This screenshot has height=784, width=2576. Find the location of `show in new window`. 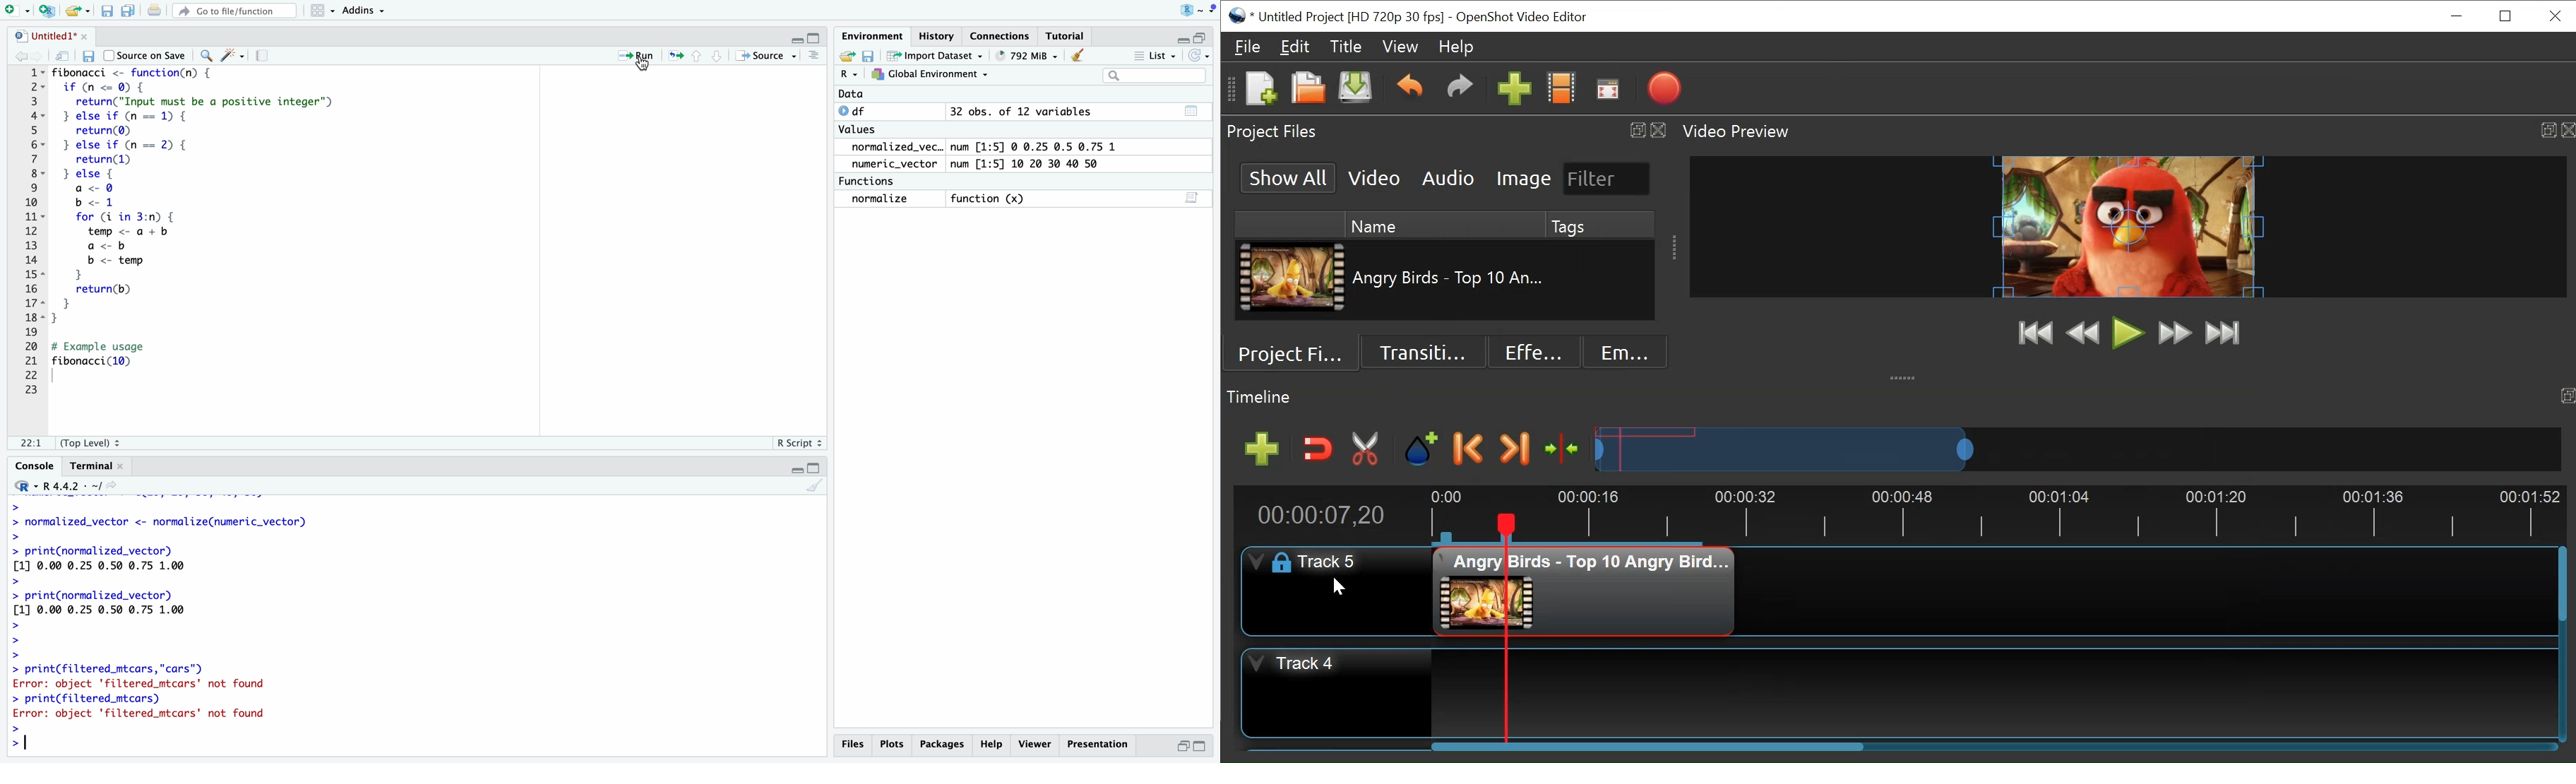

show in new window is located at coordinates (64, 58).